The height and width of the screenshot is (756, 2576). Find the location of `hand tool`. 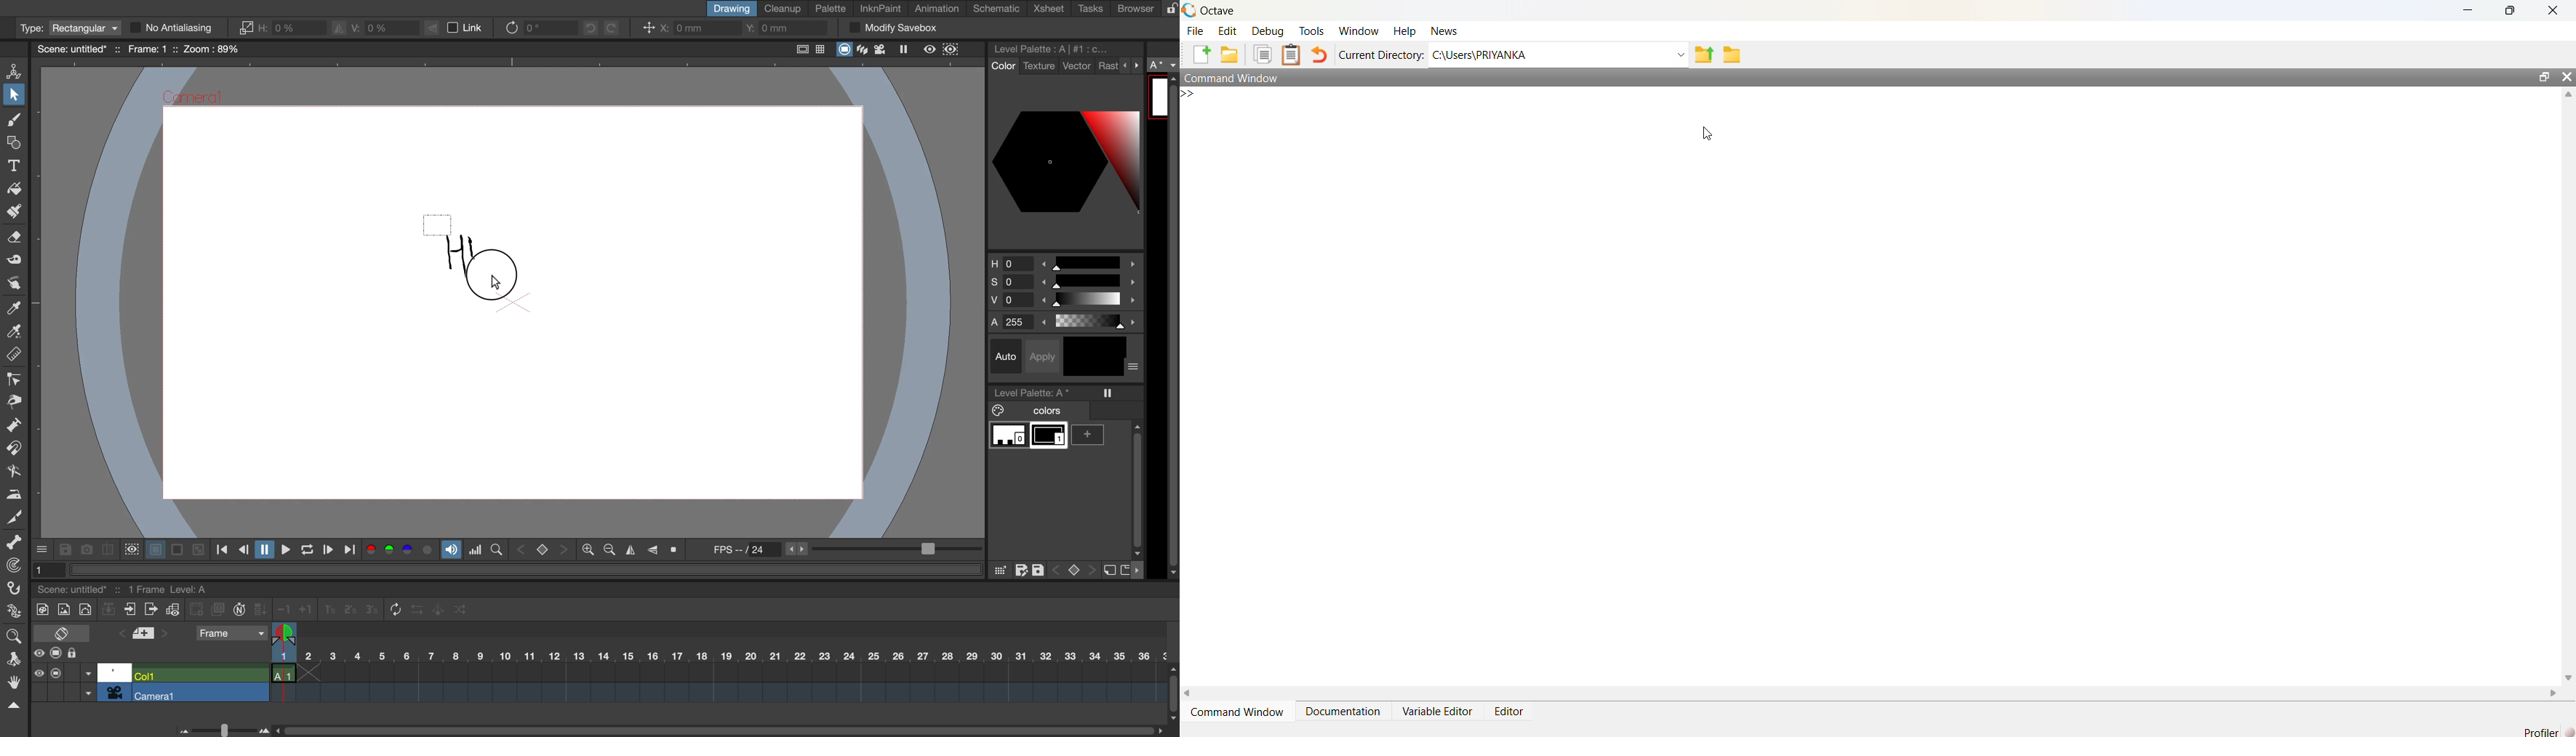

hand tool is located at coordinates (13, 684).